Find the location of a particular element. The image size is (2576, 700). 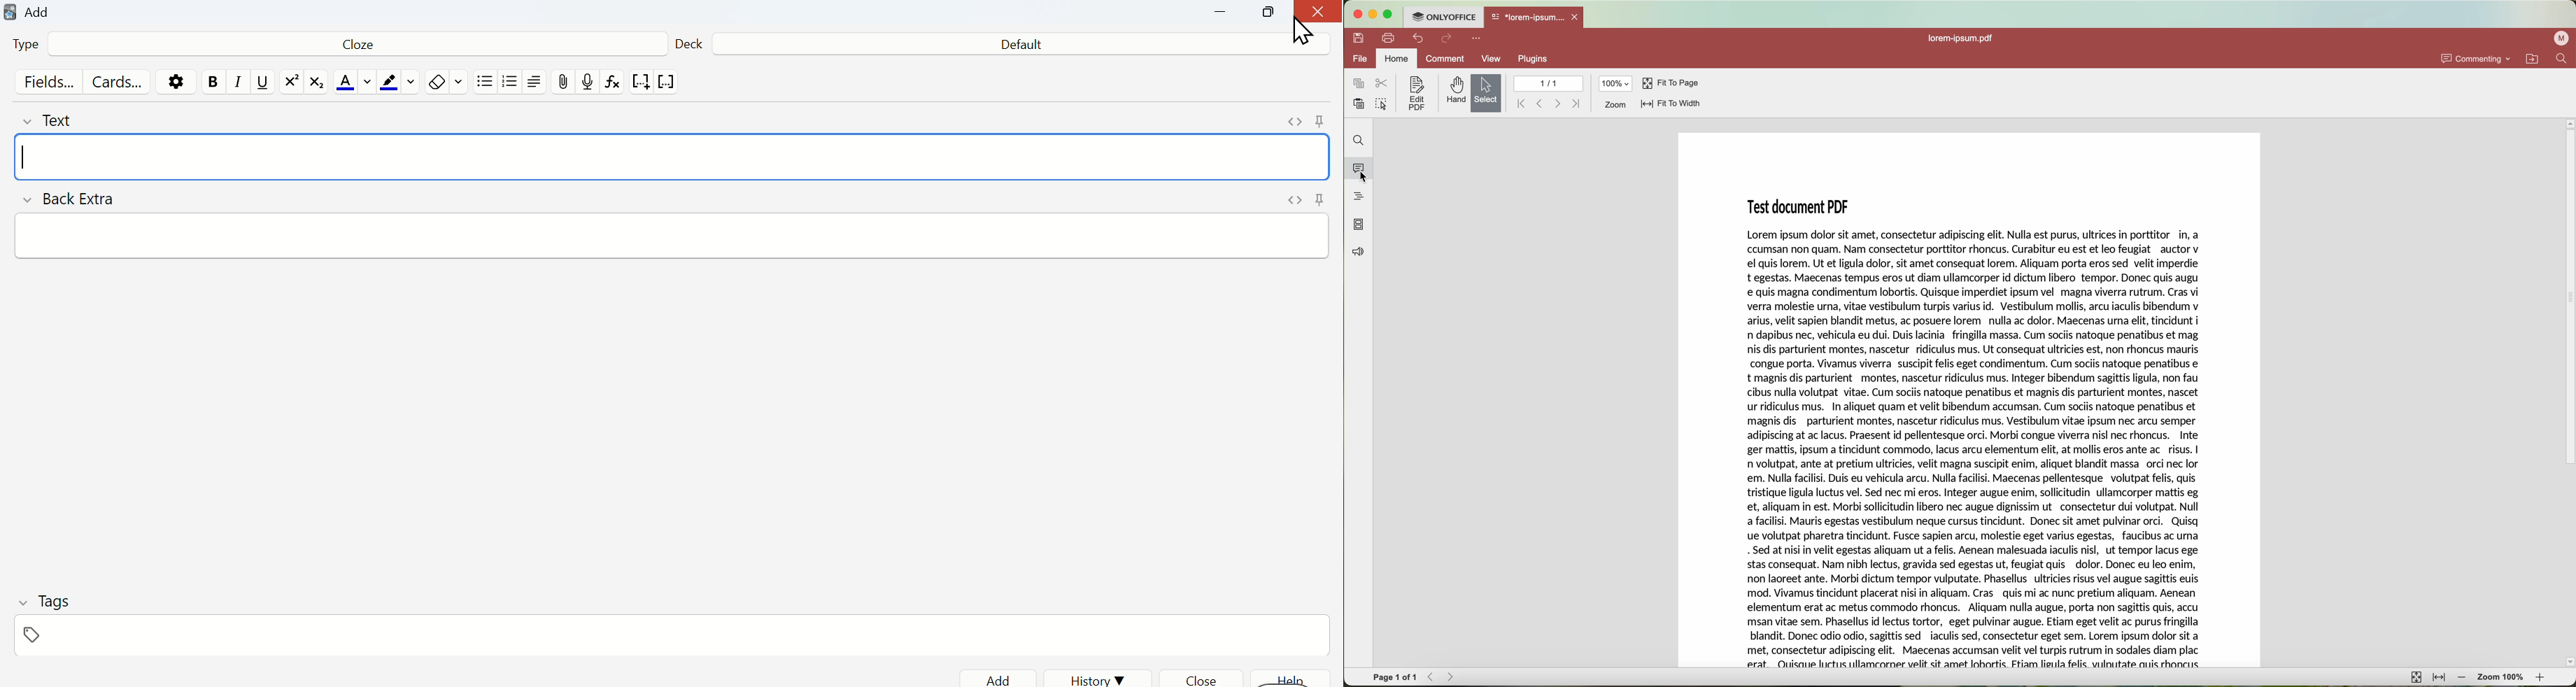

Pin is located at coordinates (1319, 119).